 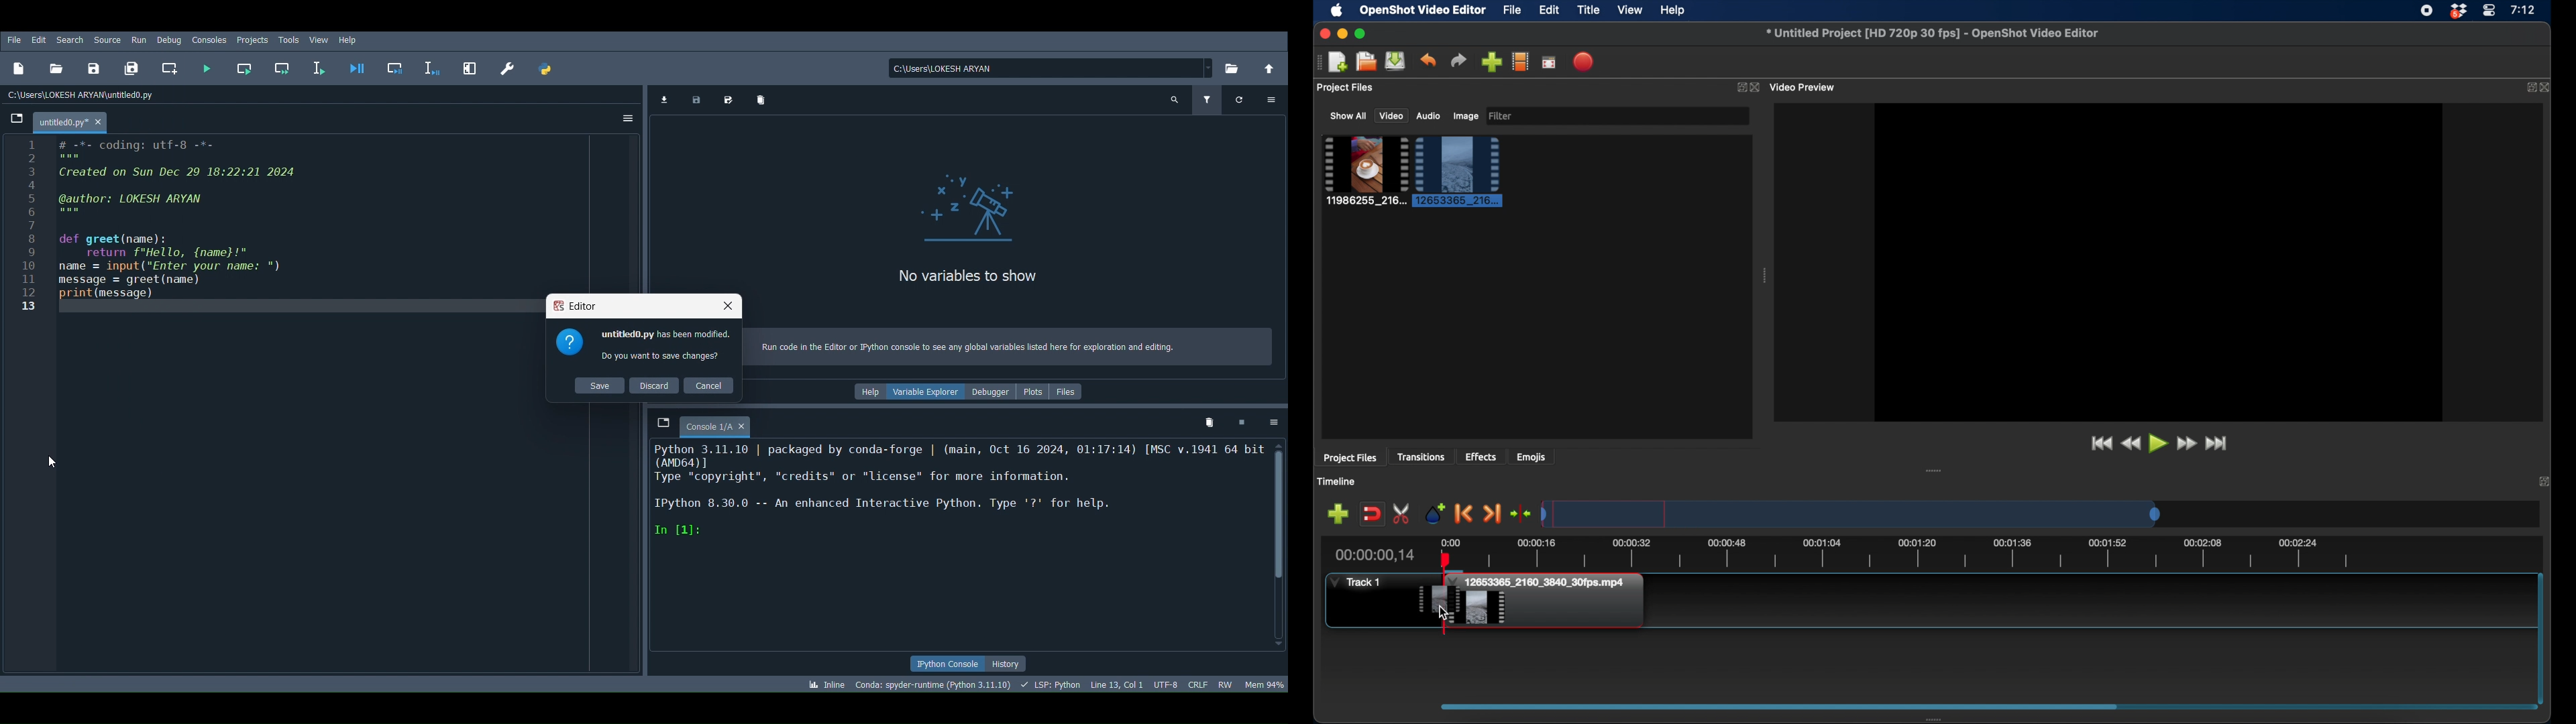 I want to click on Debugger, so click(x=993, y=392).